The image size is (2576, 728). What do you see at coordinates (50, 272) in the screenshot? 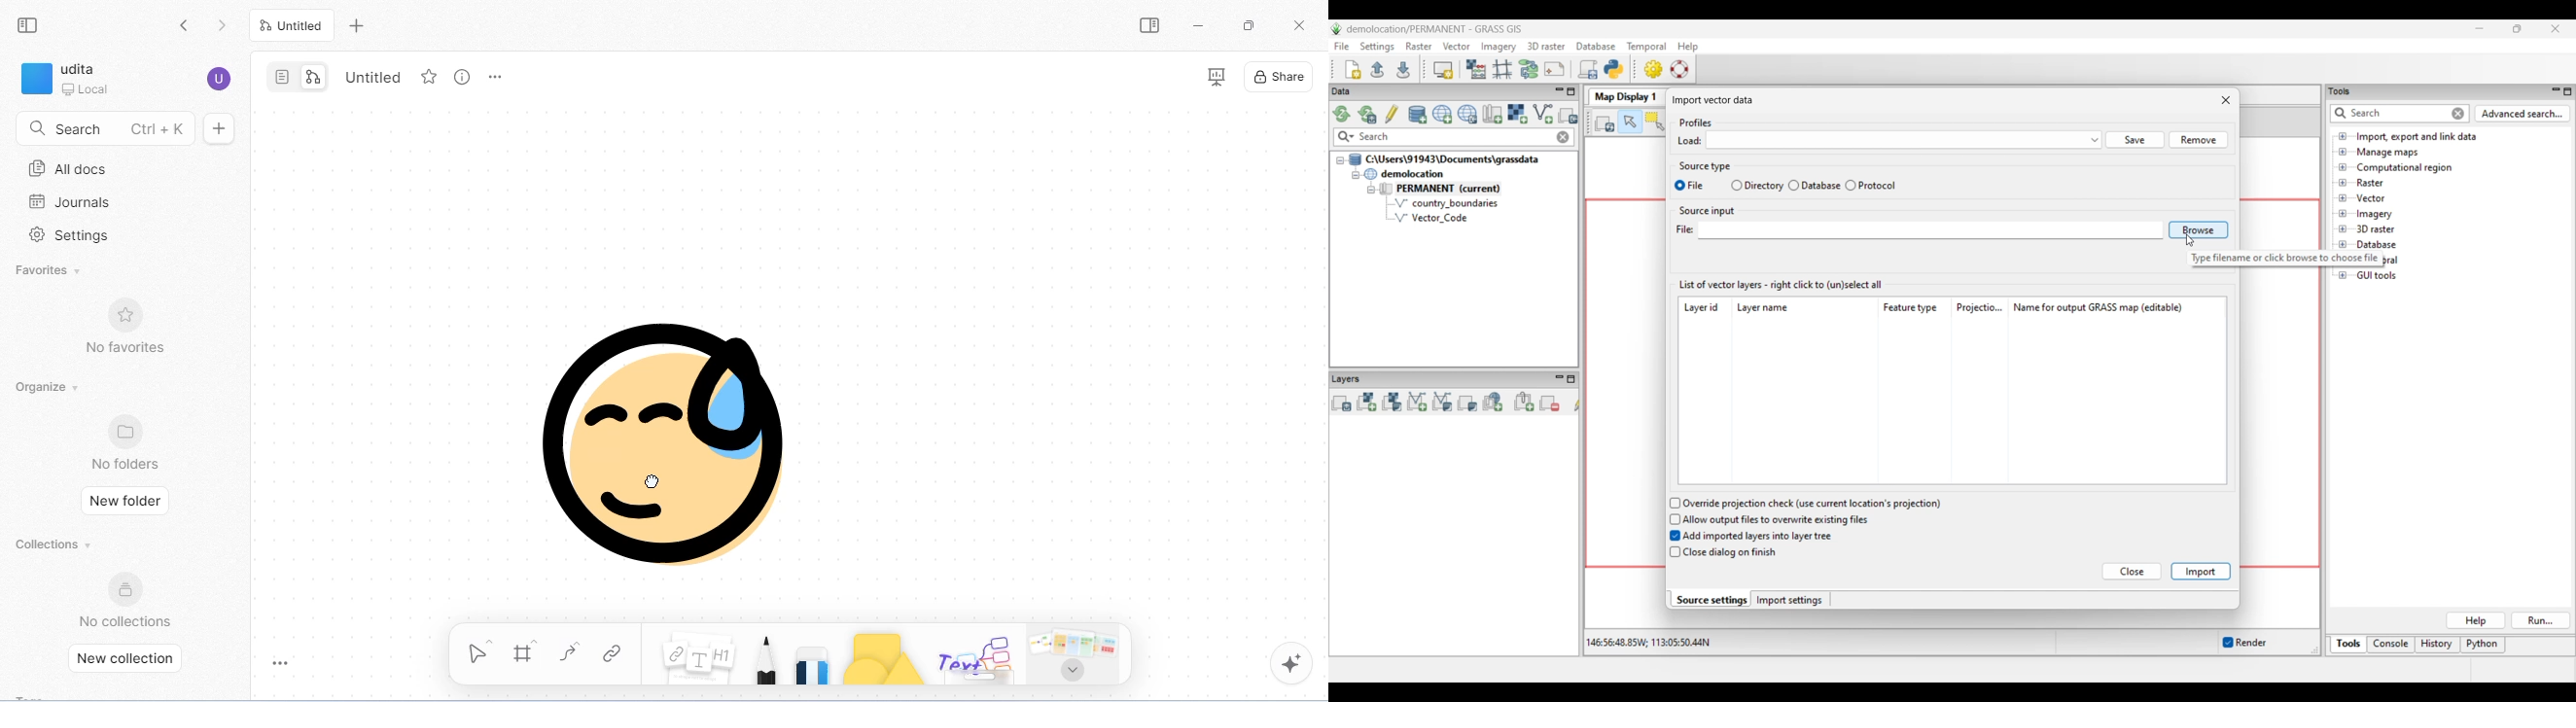
I see `favorites` at bounding box center [50, 272].